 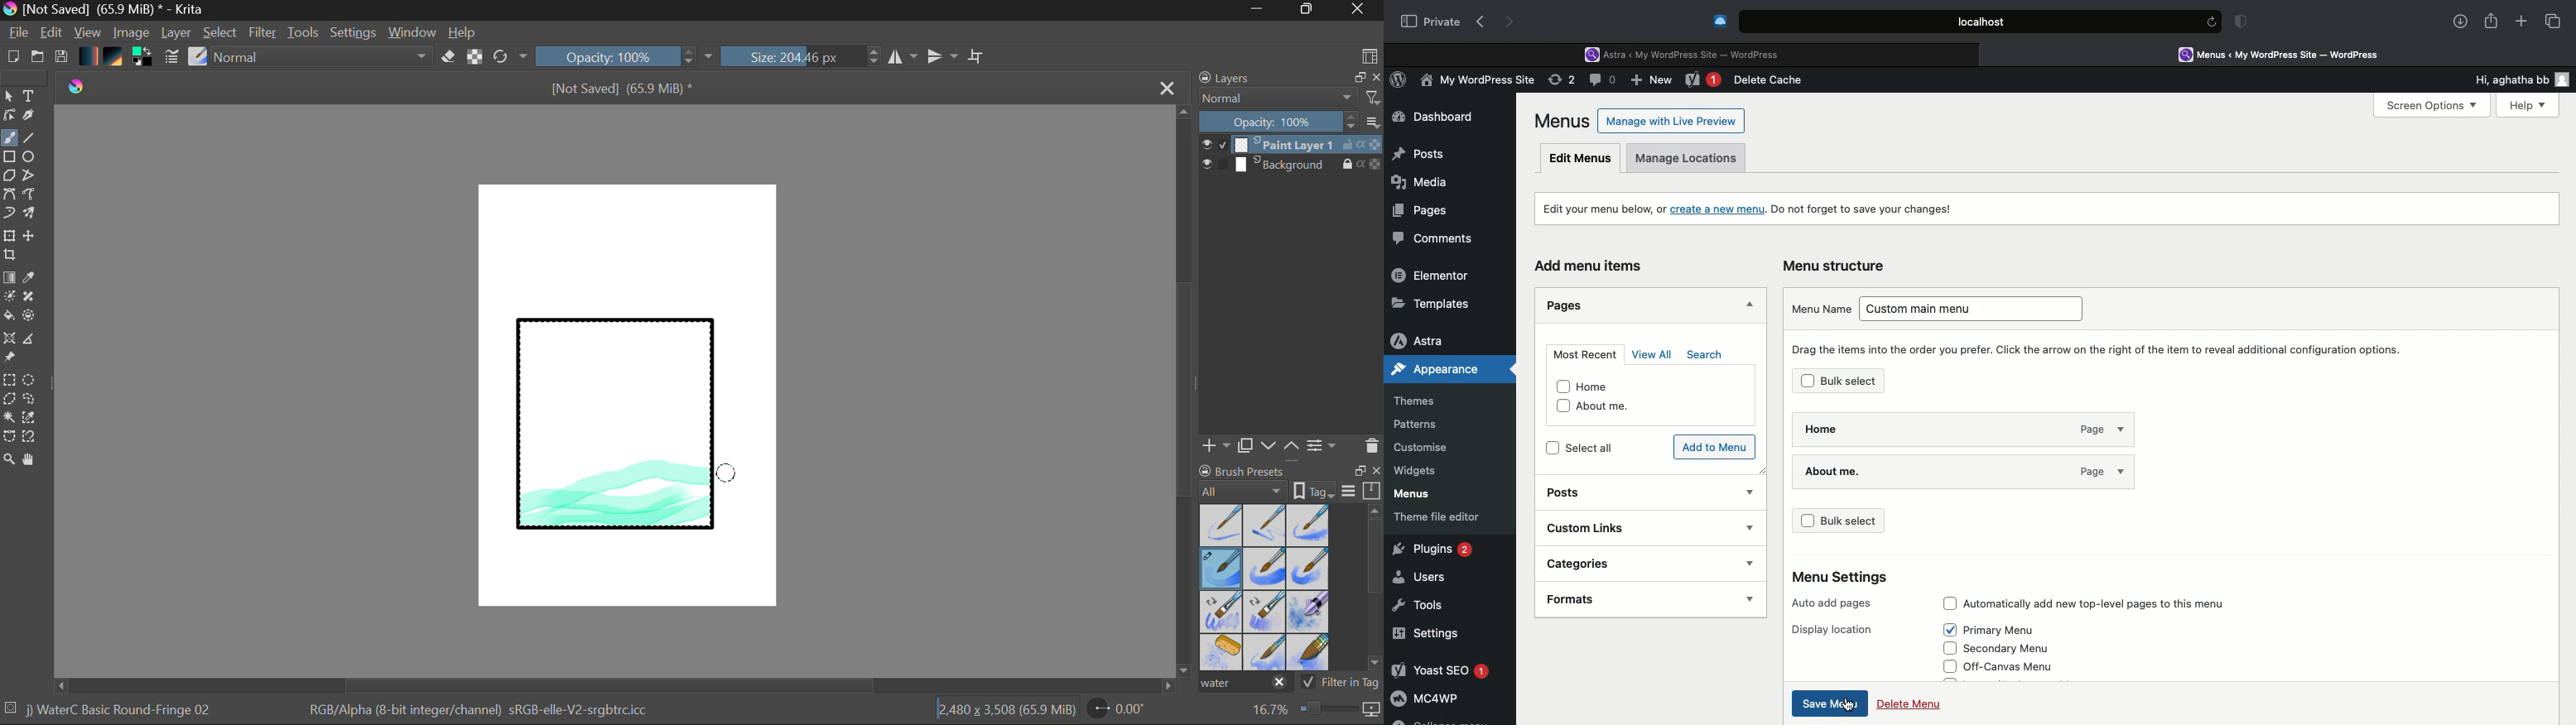 What do you see at coordinates (1432, 340) in the screenshot?
I see `Astra` at bounding box center [1432, 340].